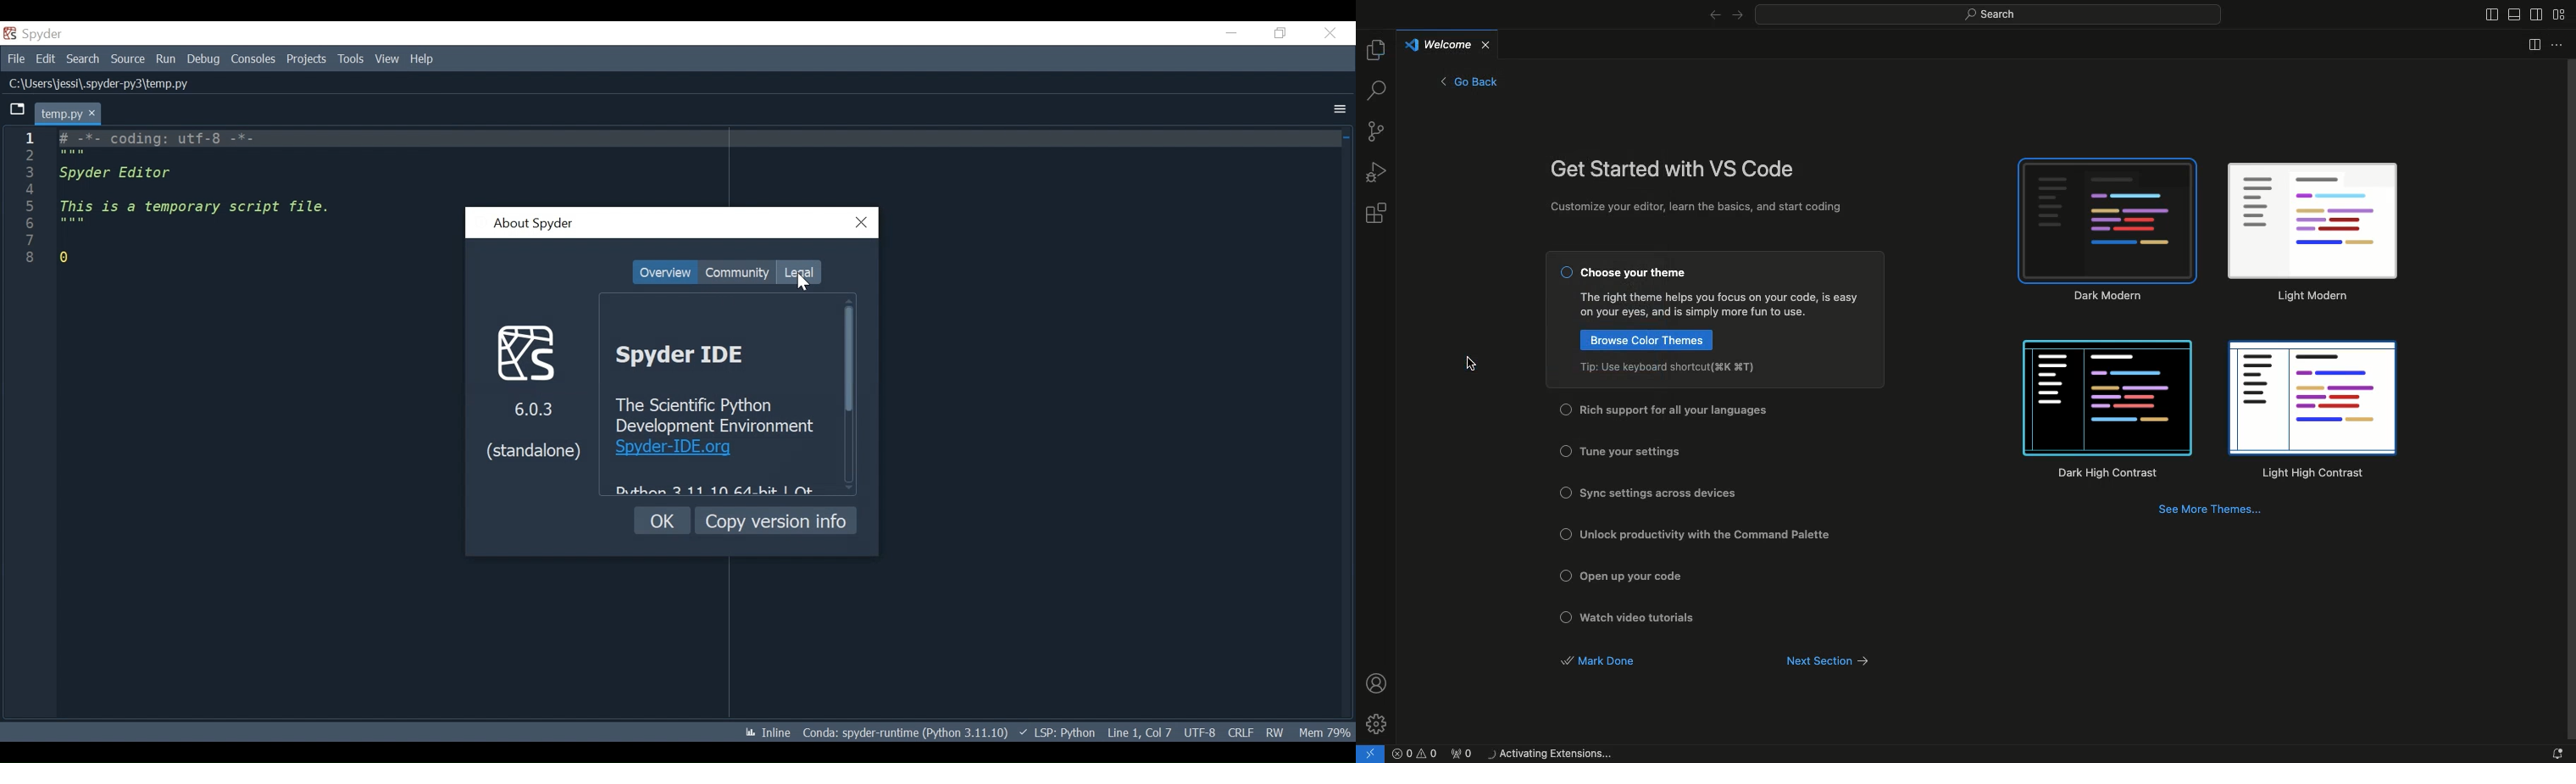  What do you see at coordinates (1330, 33) in the screenshot?
I see `Close` at bounding box center [1330, 33].